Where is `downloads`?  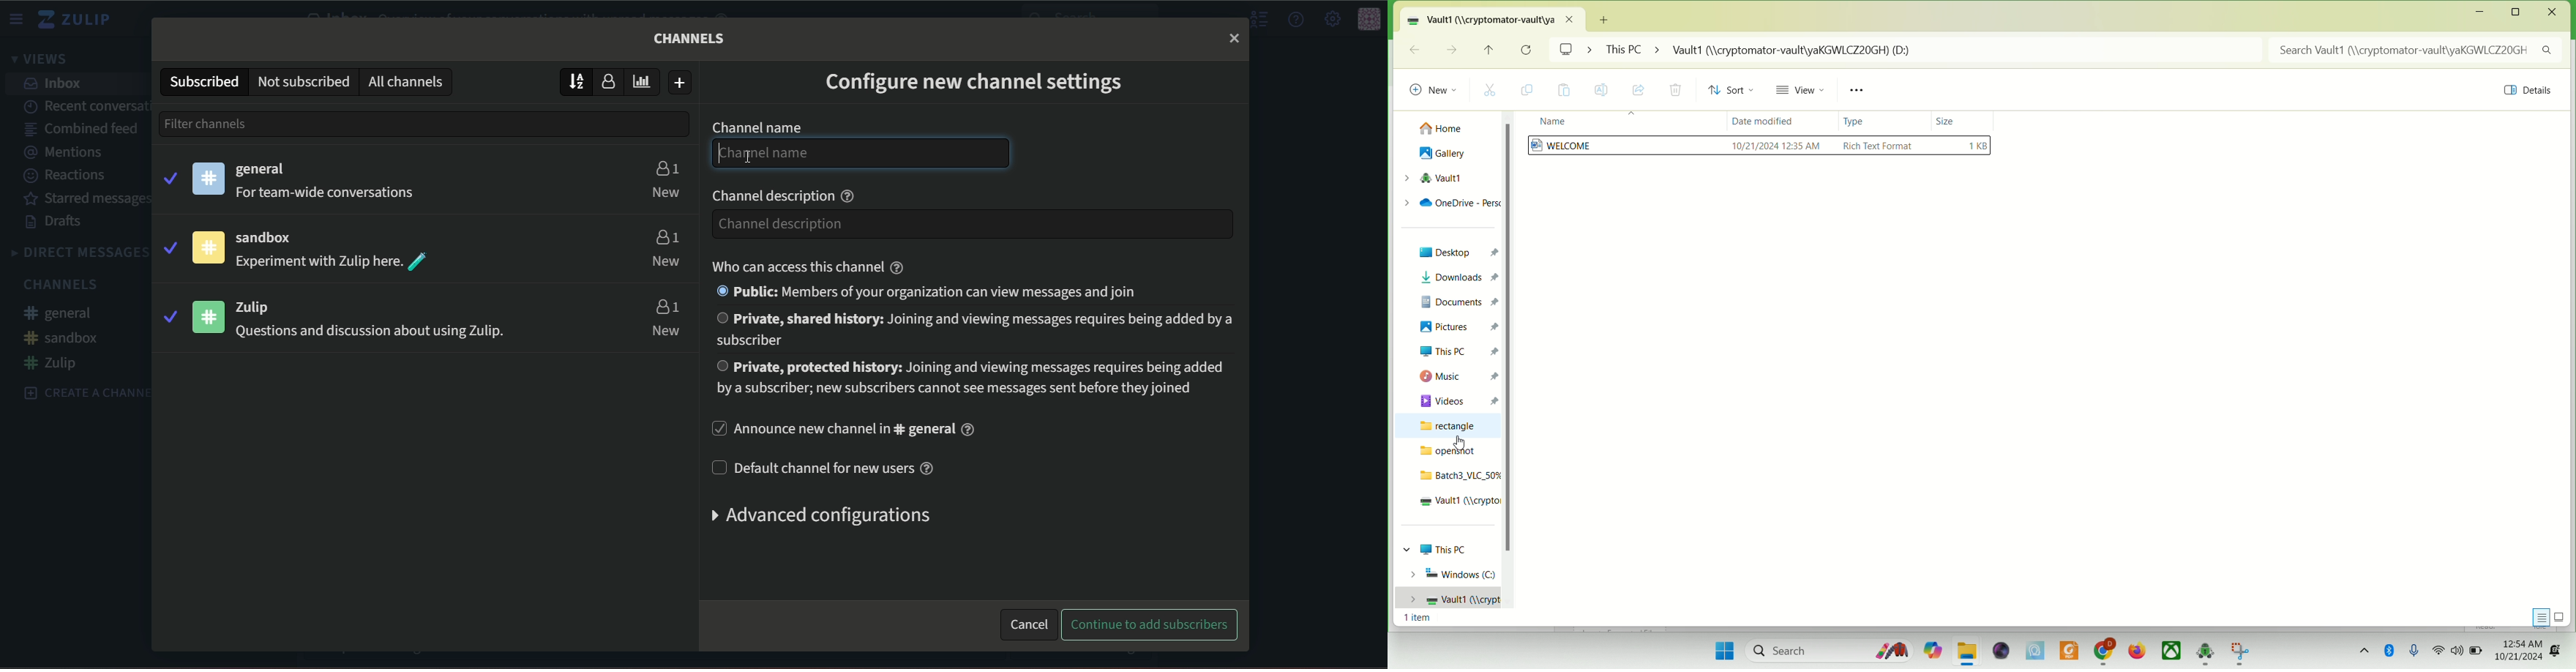
downloads is located at coordinates (1457, 278).